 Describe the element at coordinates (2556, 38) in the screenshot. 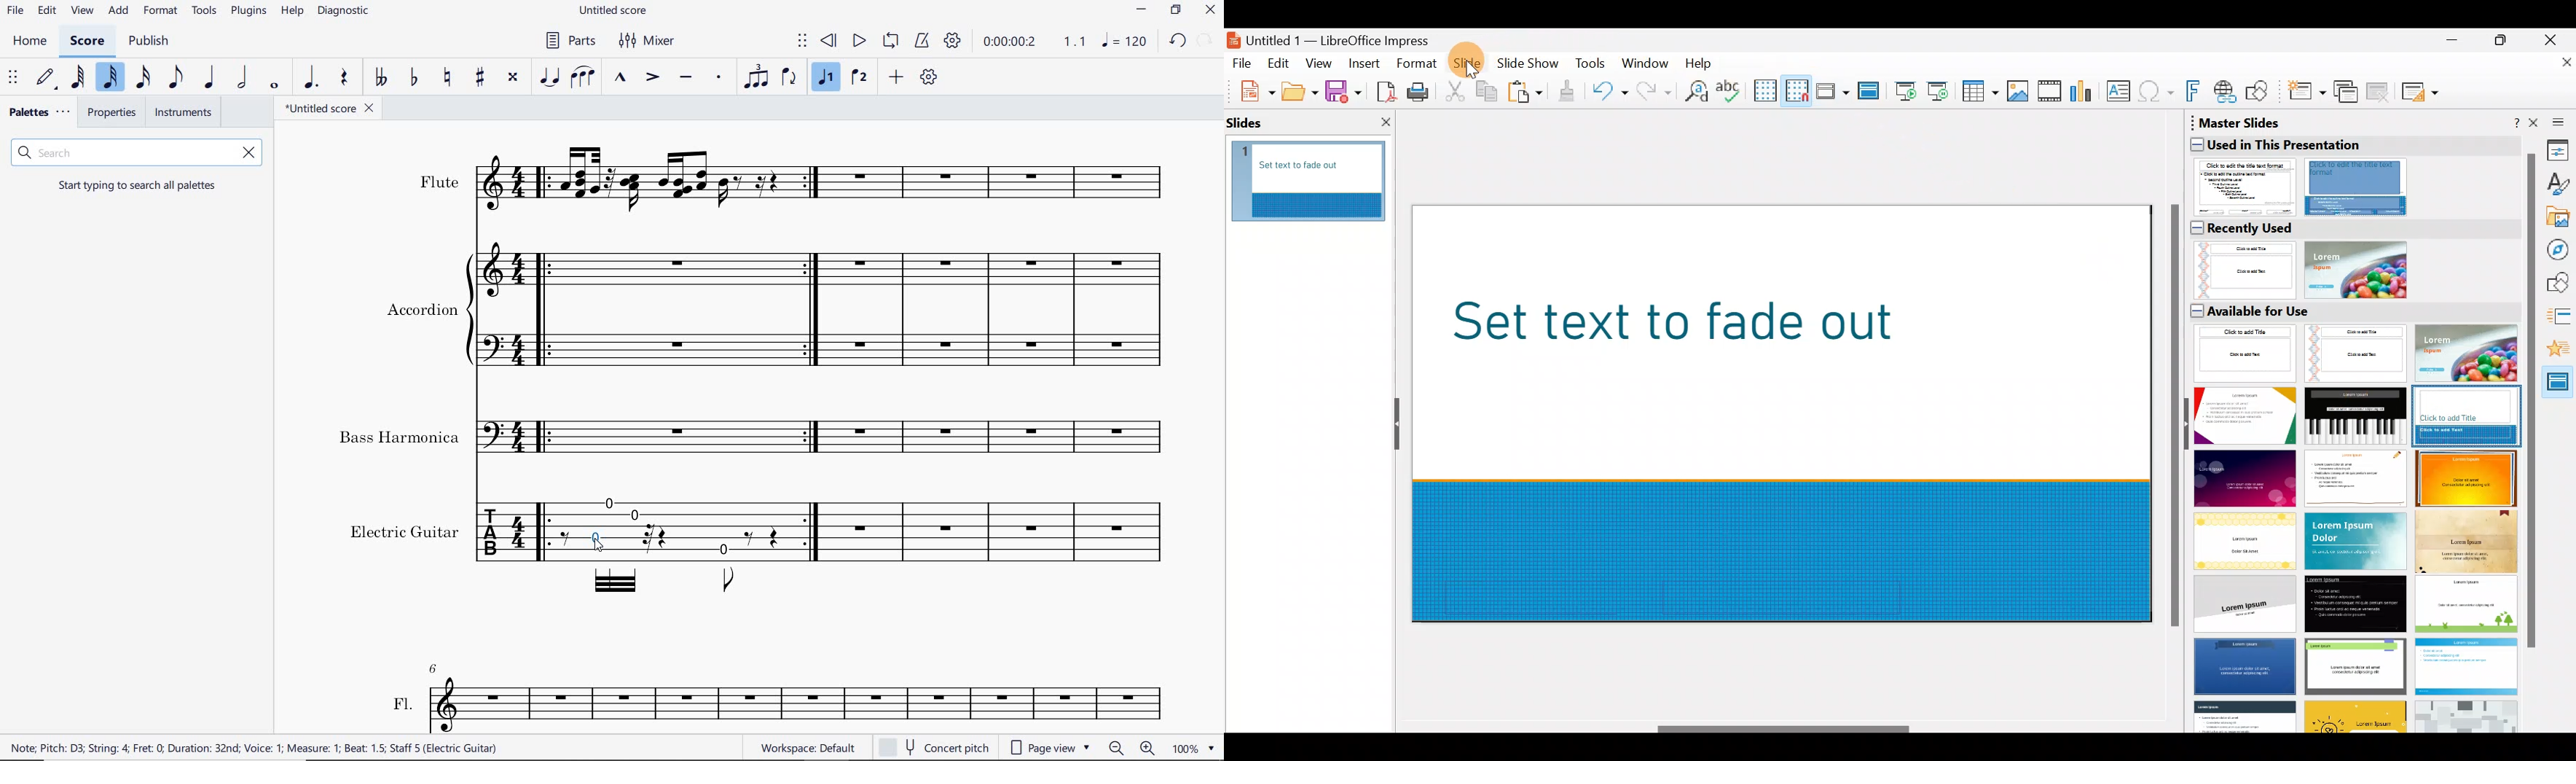

I see `Close` at that location.